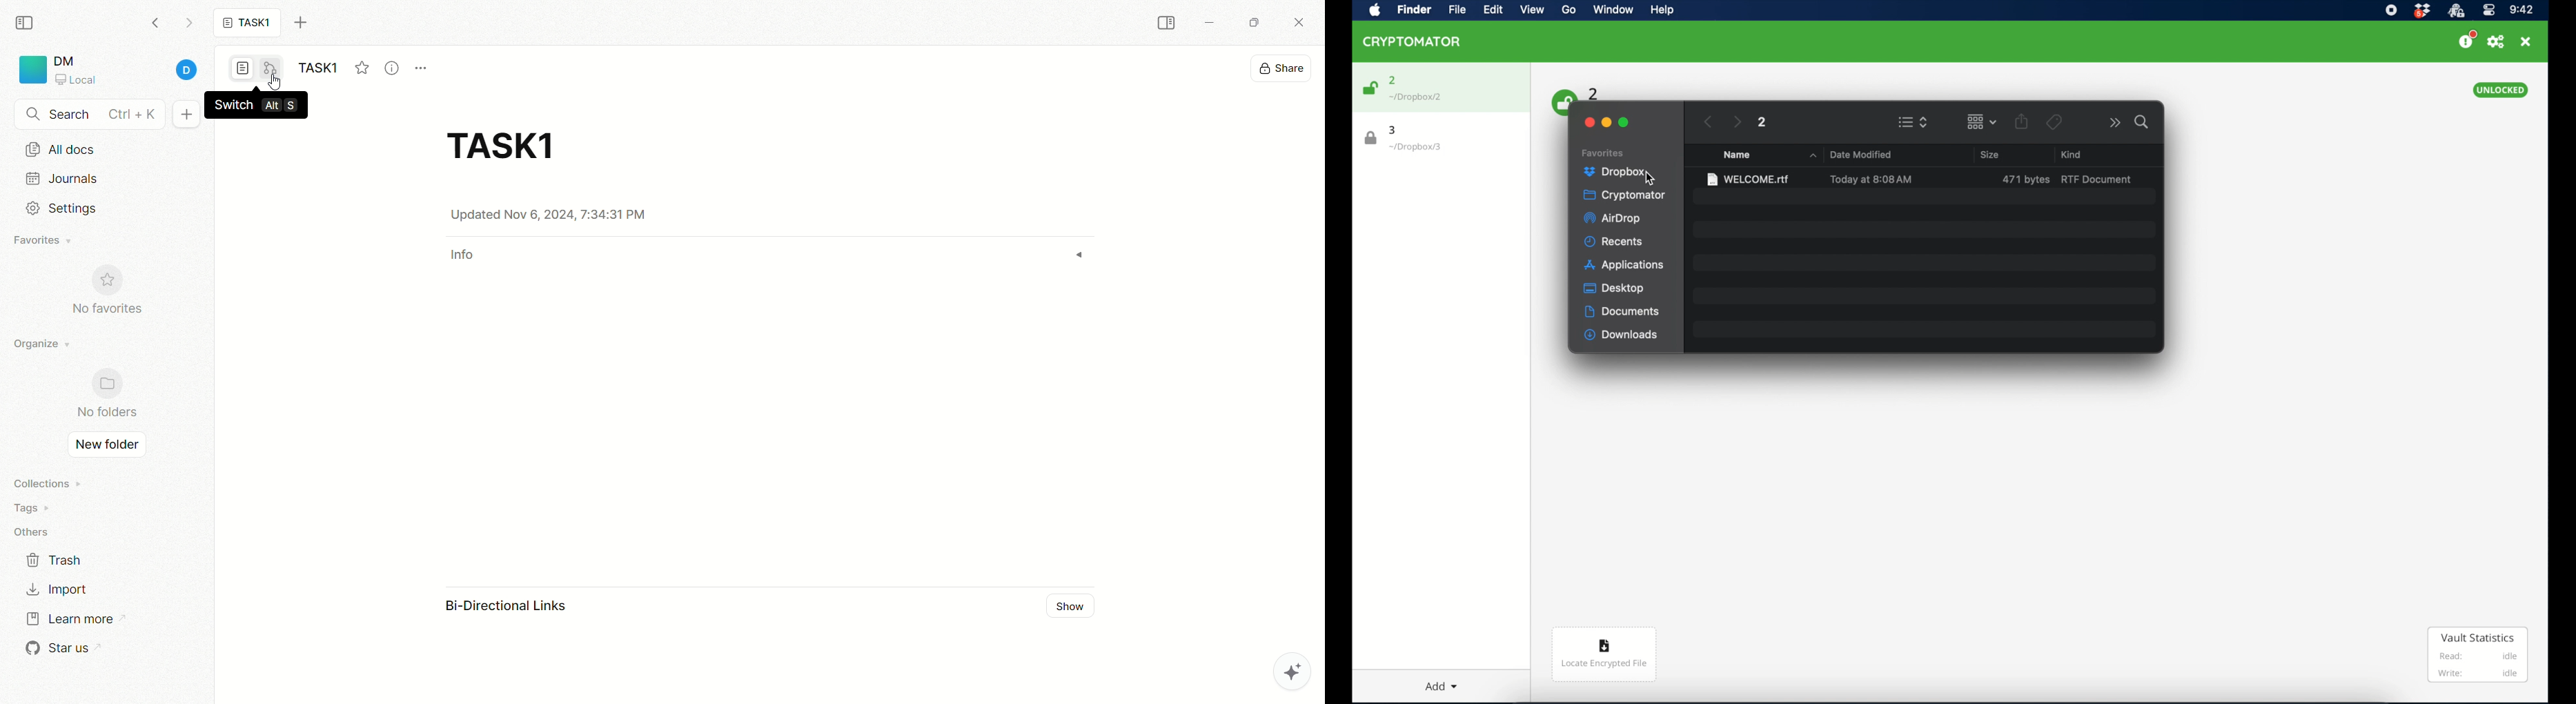 This screenshot has height=728, width=2576. Describe the element at coordinates (248, 24) in the screenshot. I see `task1` at that location.